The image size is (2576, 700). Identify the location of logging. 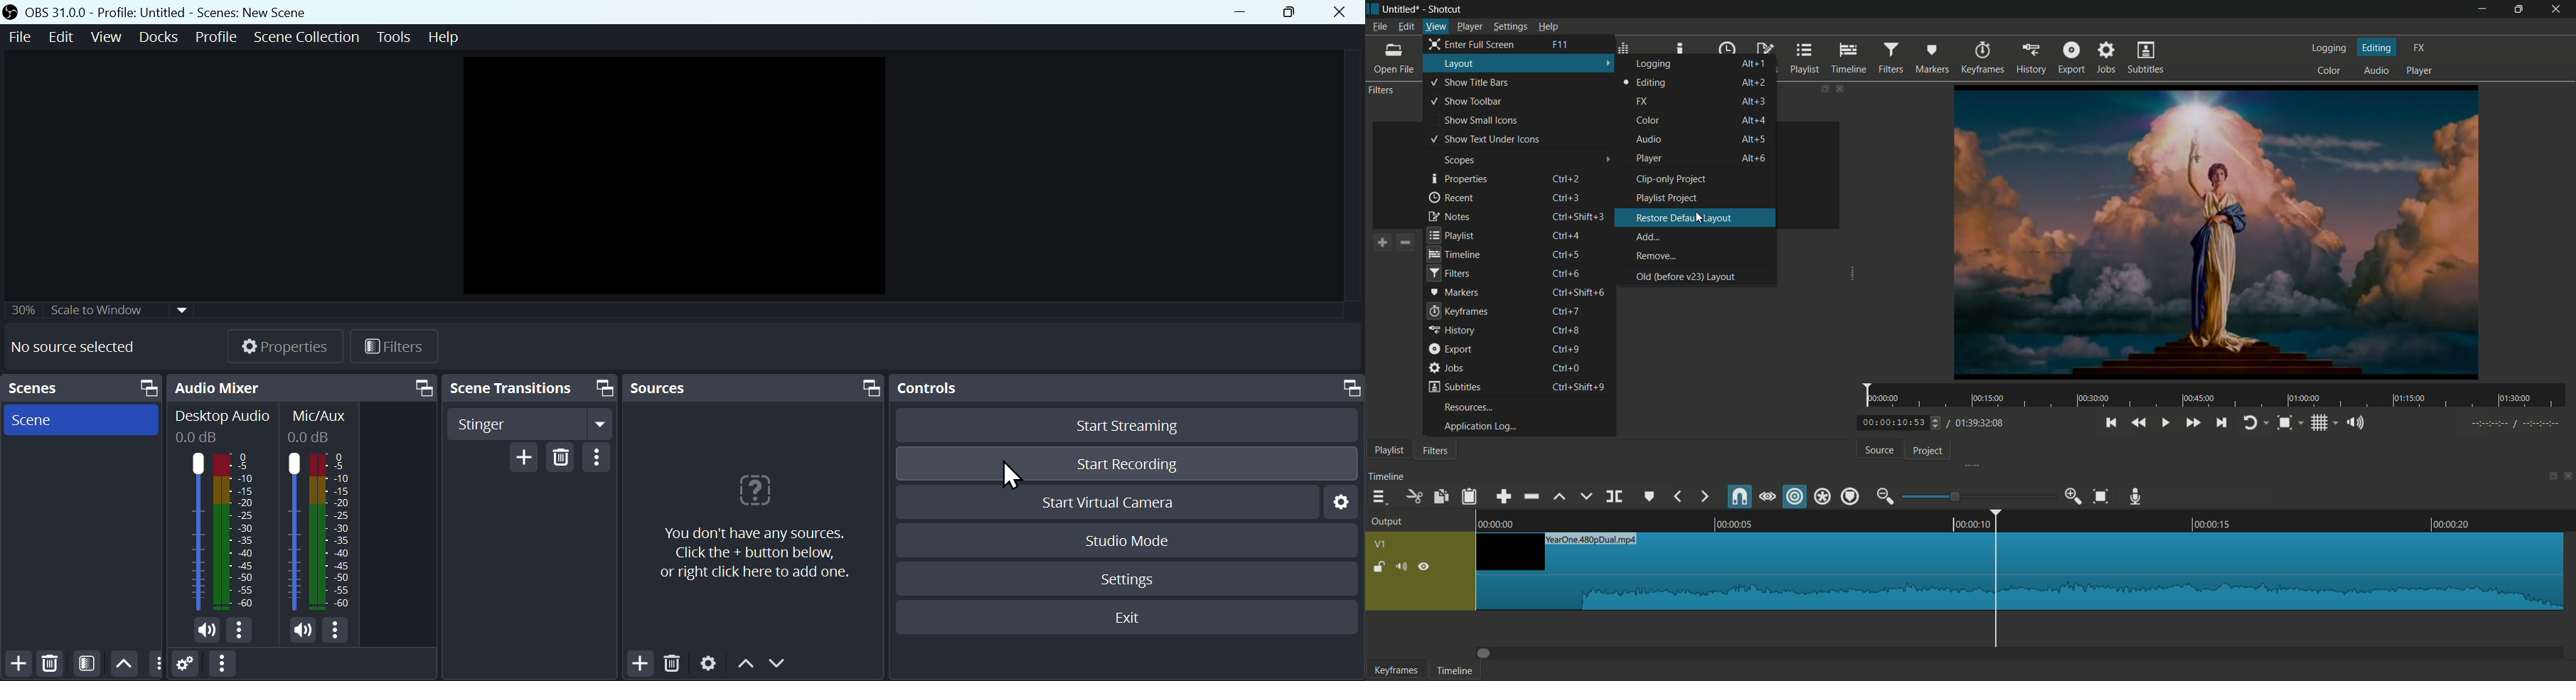
(2330, 49).